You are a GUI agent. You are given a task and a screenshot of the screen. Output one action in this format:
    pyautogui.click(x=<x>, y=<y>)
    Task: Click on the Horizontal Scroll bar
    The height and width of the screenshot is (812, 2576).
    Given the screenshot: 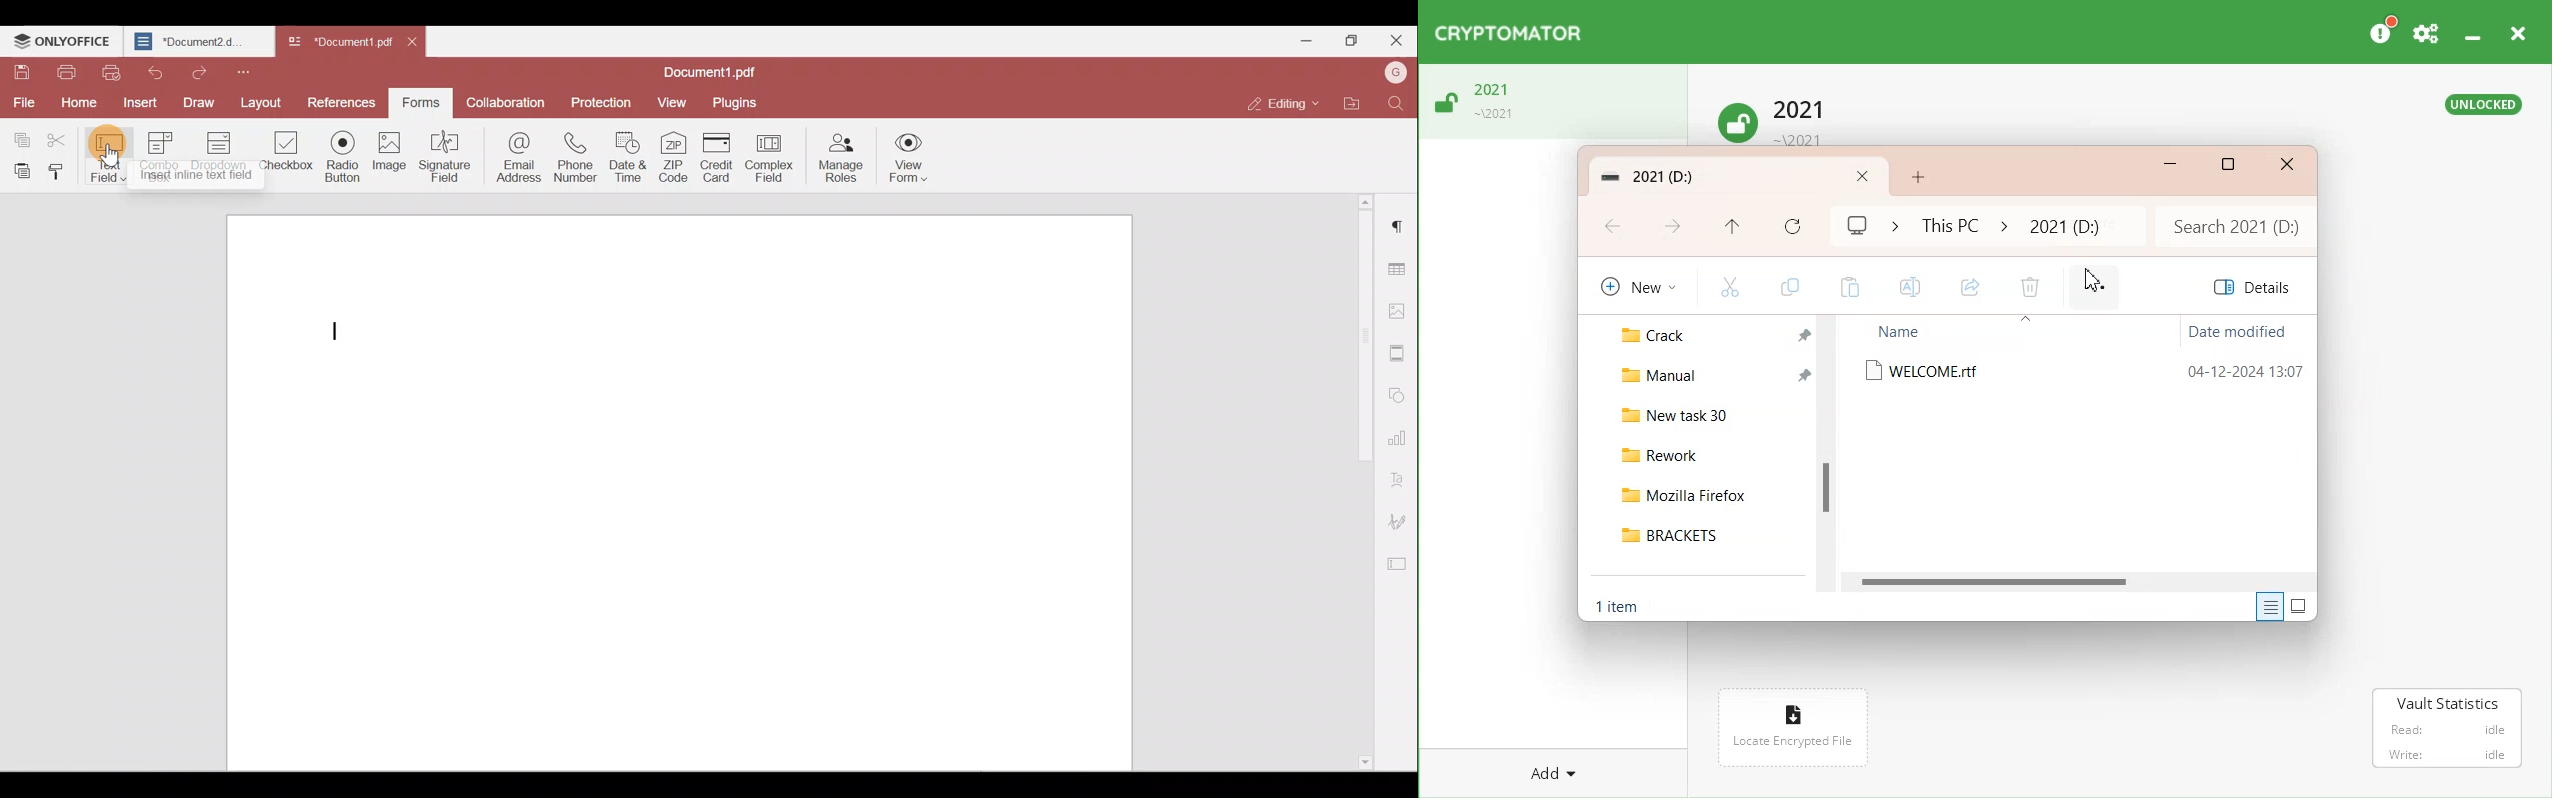 What is the action you would take?
    pyautogui.click(x=2087, y=577)
    